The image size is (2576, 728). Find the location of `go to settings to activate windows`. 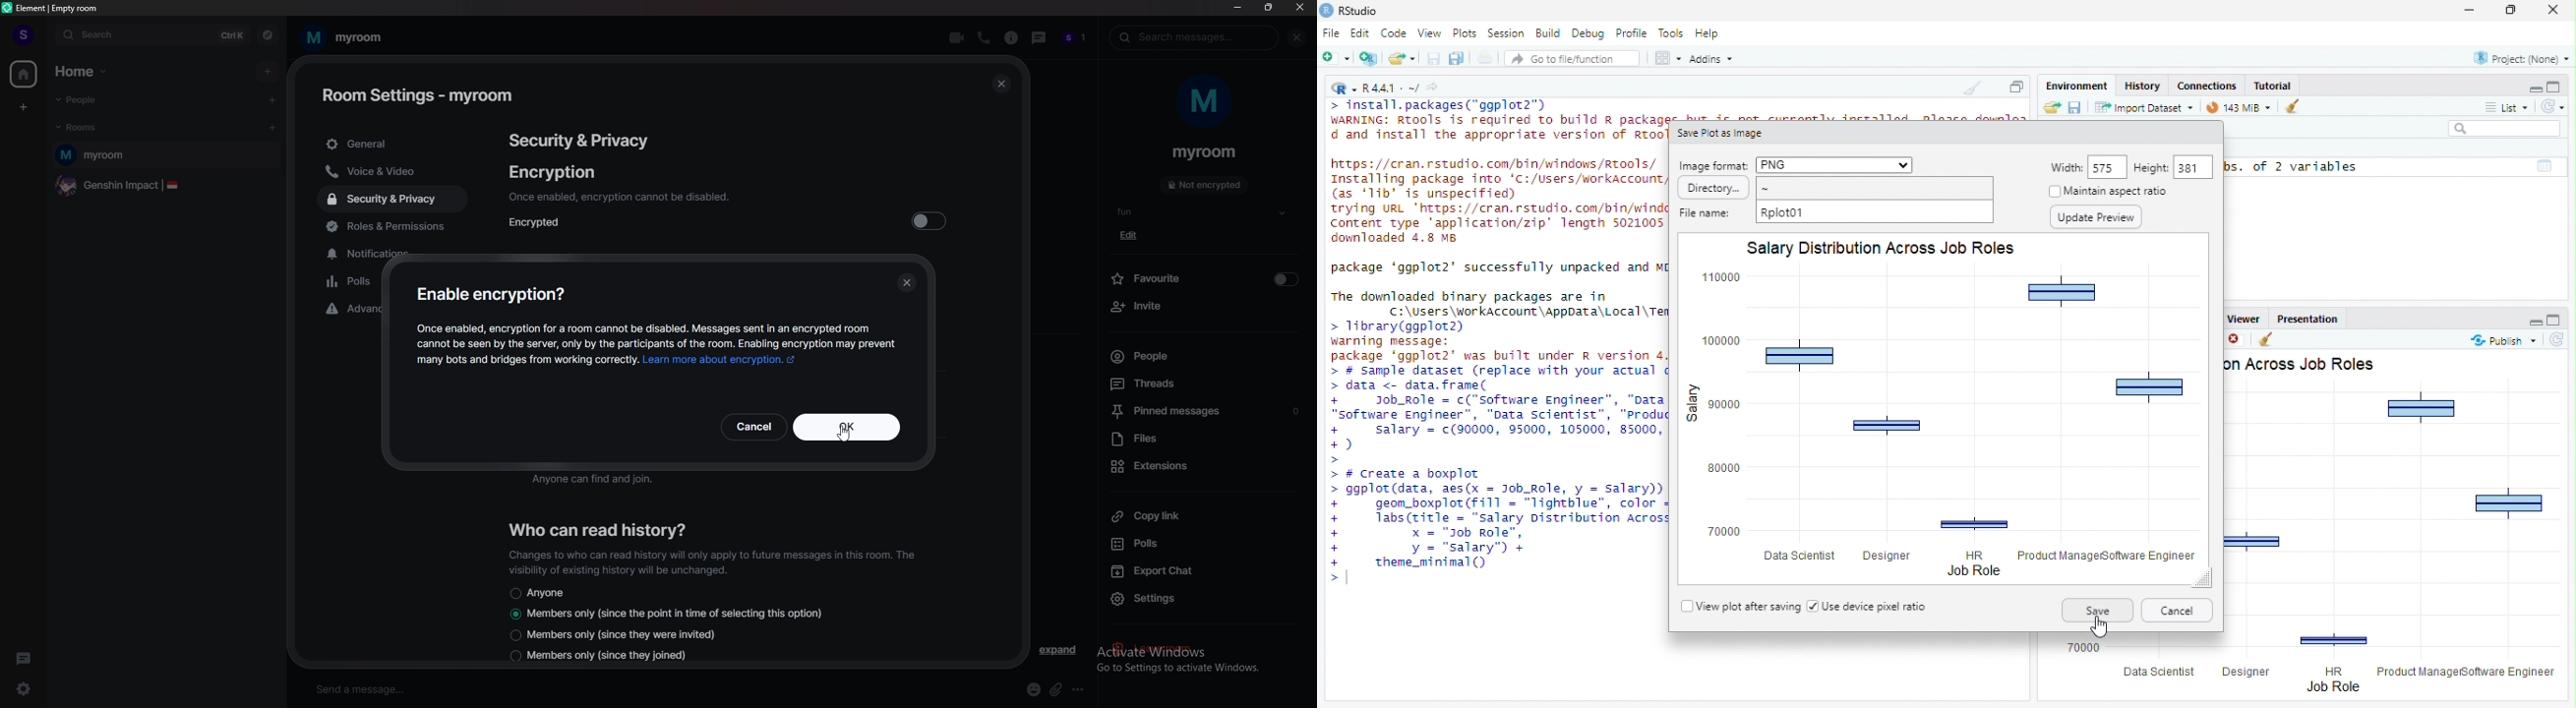

go to settings to activate windows is located at coordinates (1206, 670).